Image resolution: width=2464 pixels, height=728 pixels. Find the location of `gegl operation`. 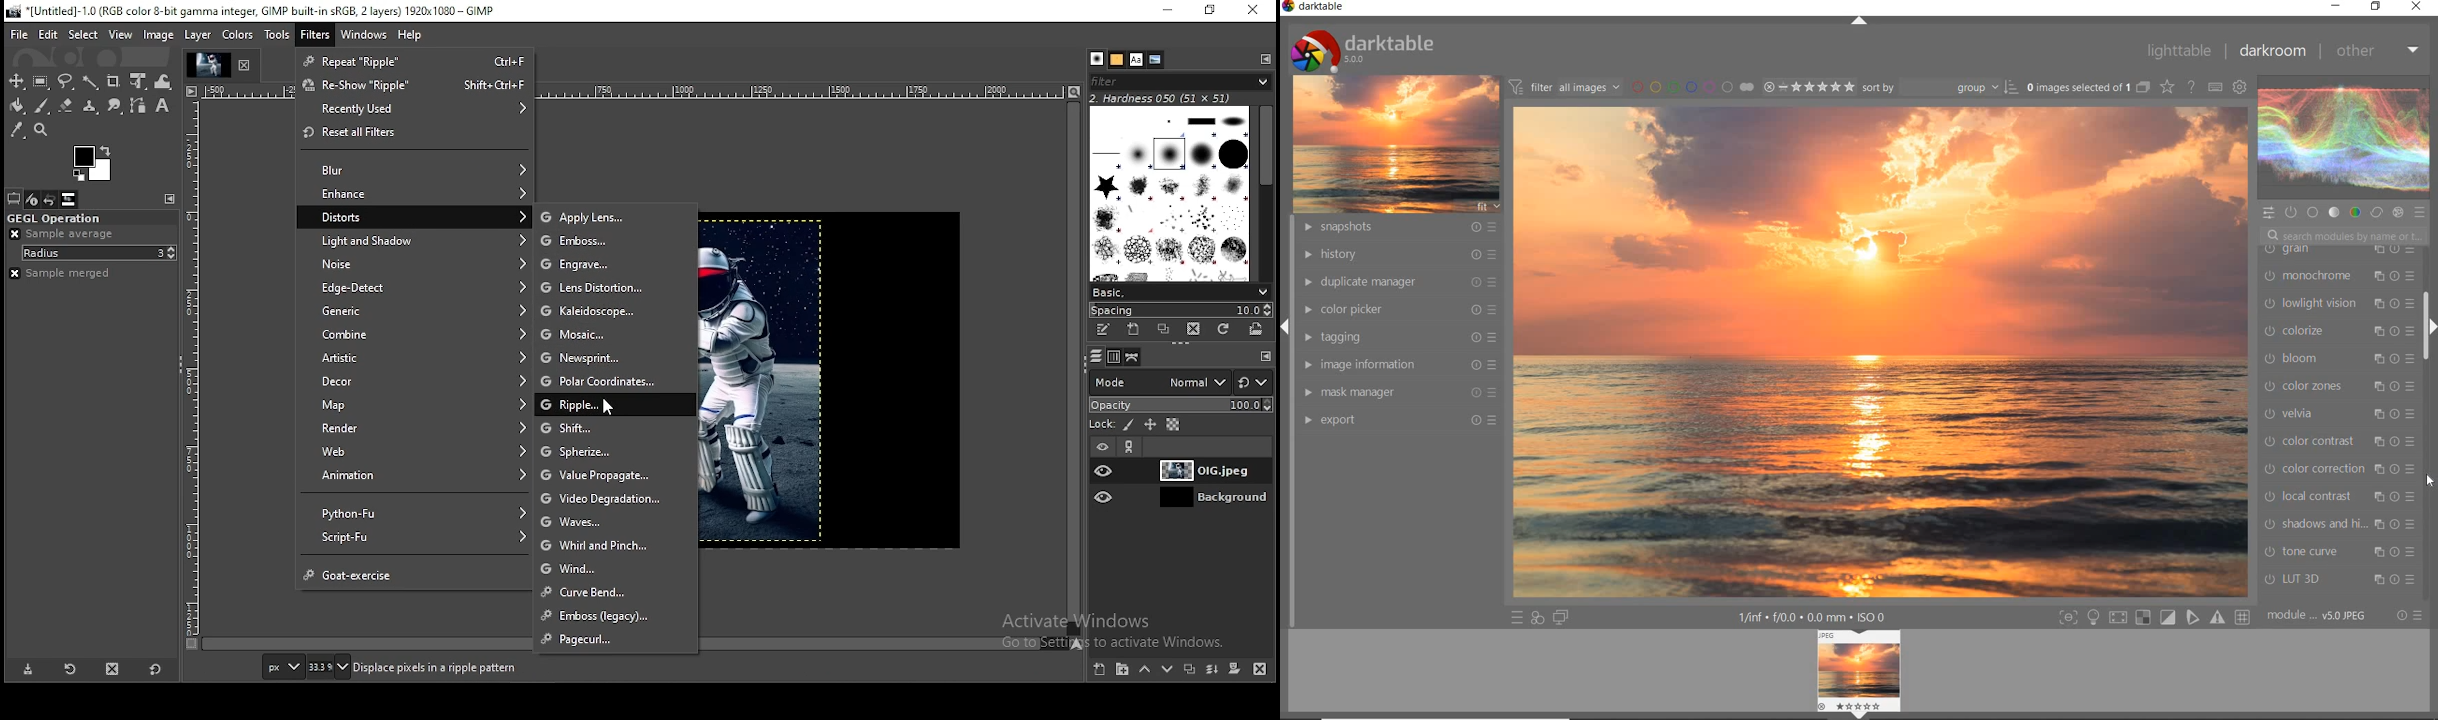

gegl operation is located at coordinates (89, 218).